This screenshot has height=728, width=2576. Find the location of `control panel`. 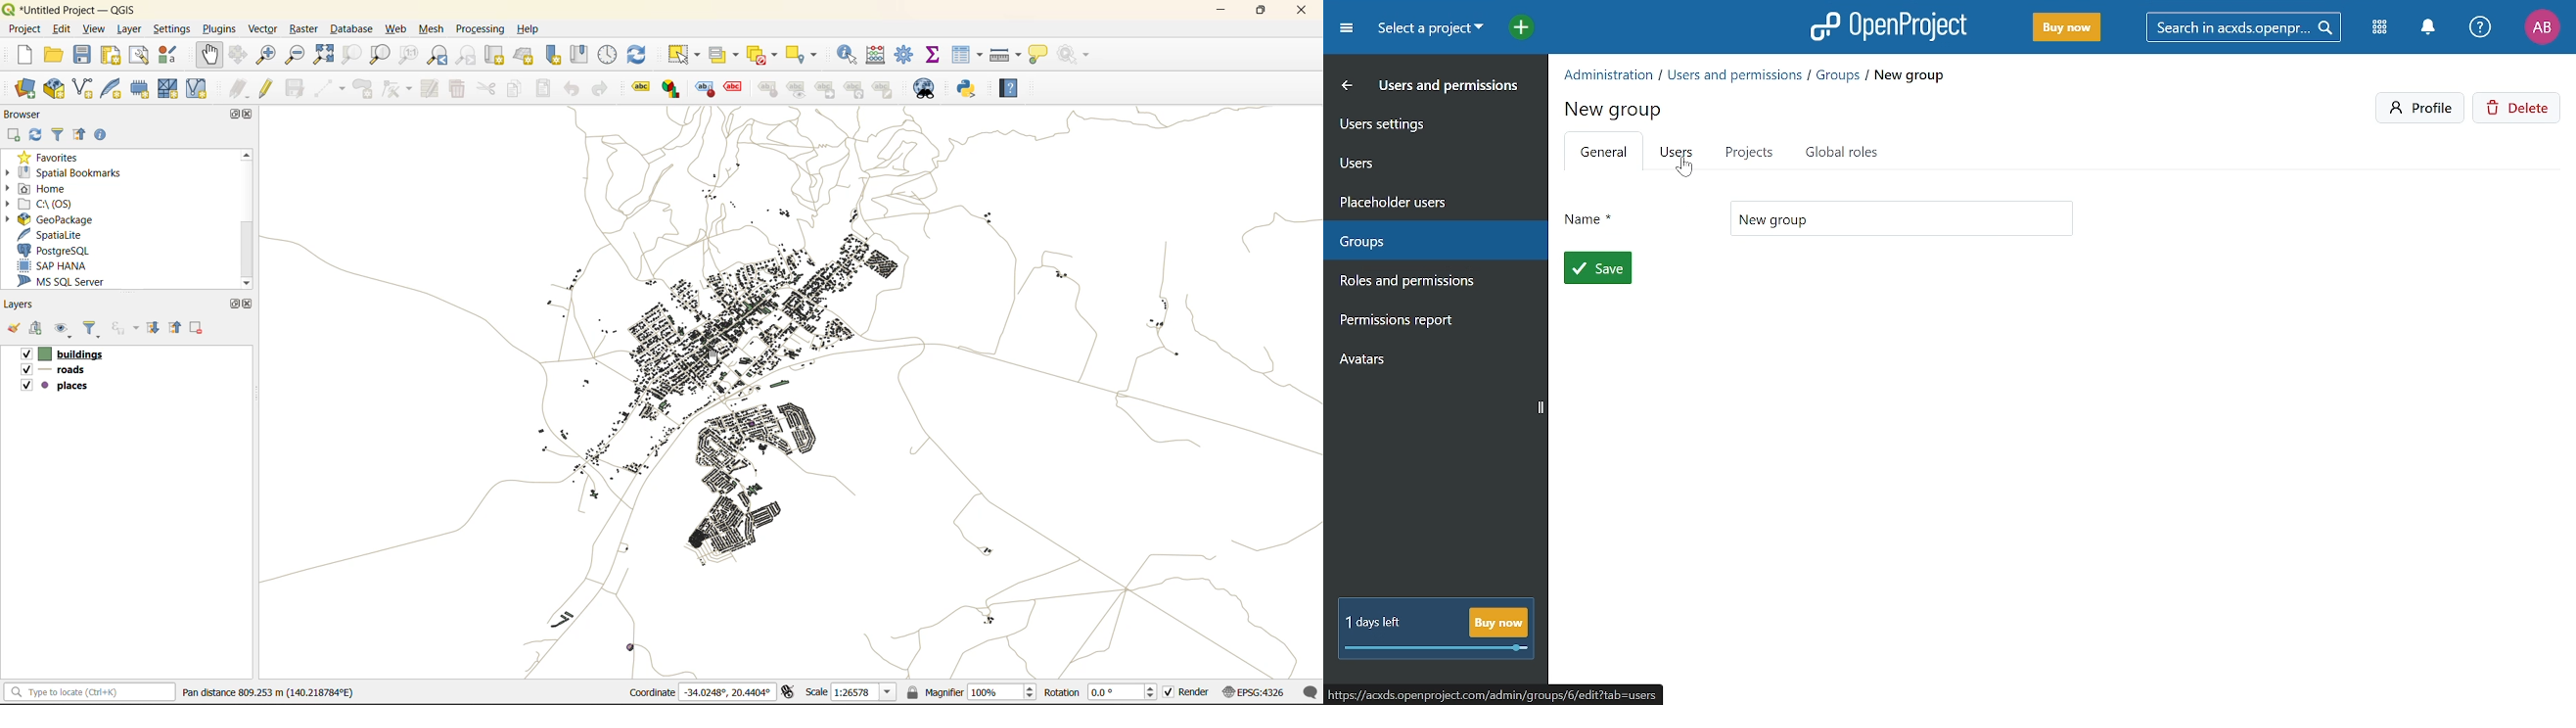

control panel is located at coordinates (607, 57).